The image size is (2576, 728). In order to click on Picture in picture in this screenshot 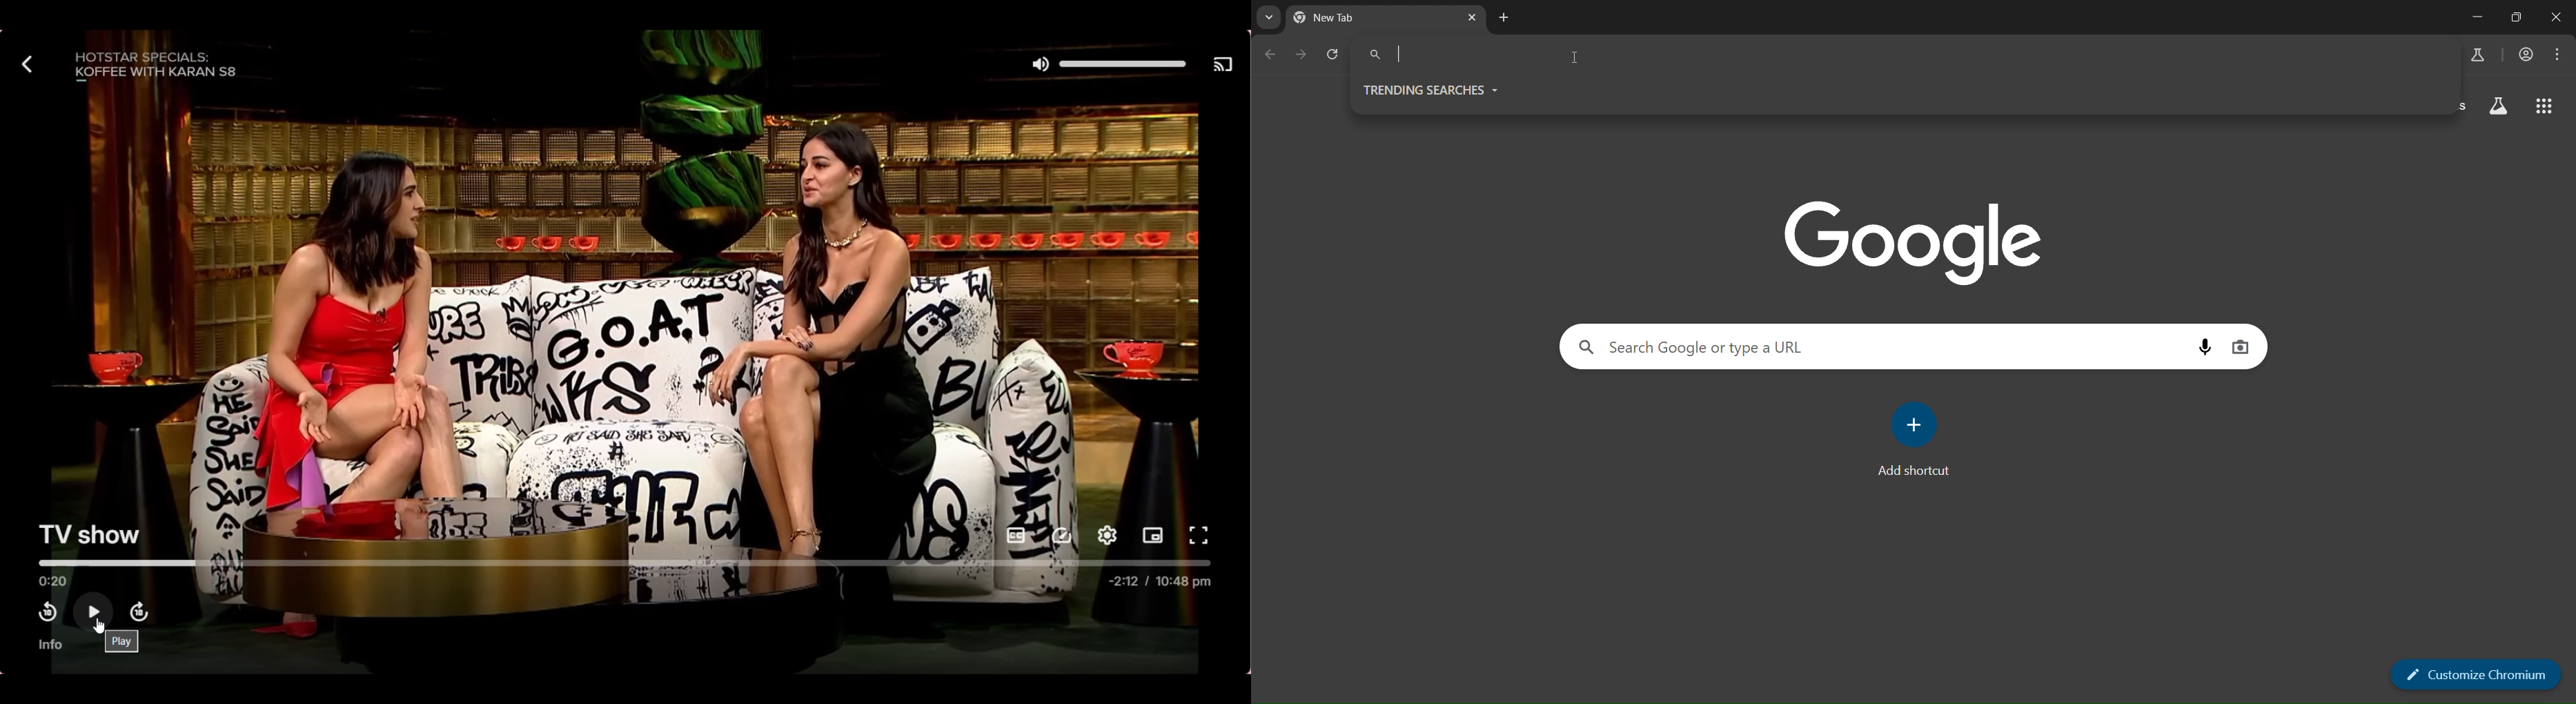, I will do `click(1152, 536)`.